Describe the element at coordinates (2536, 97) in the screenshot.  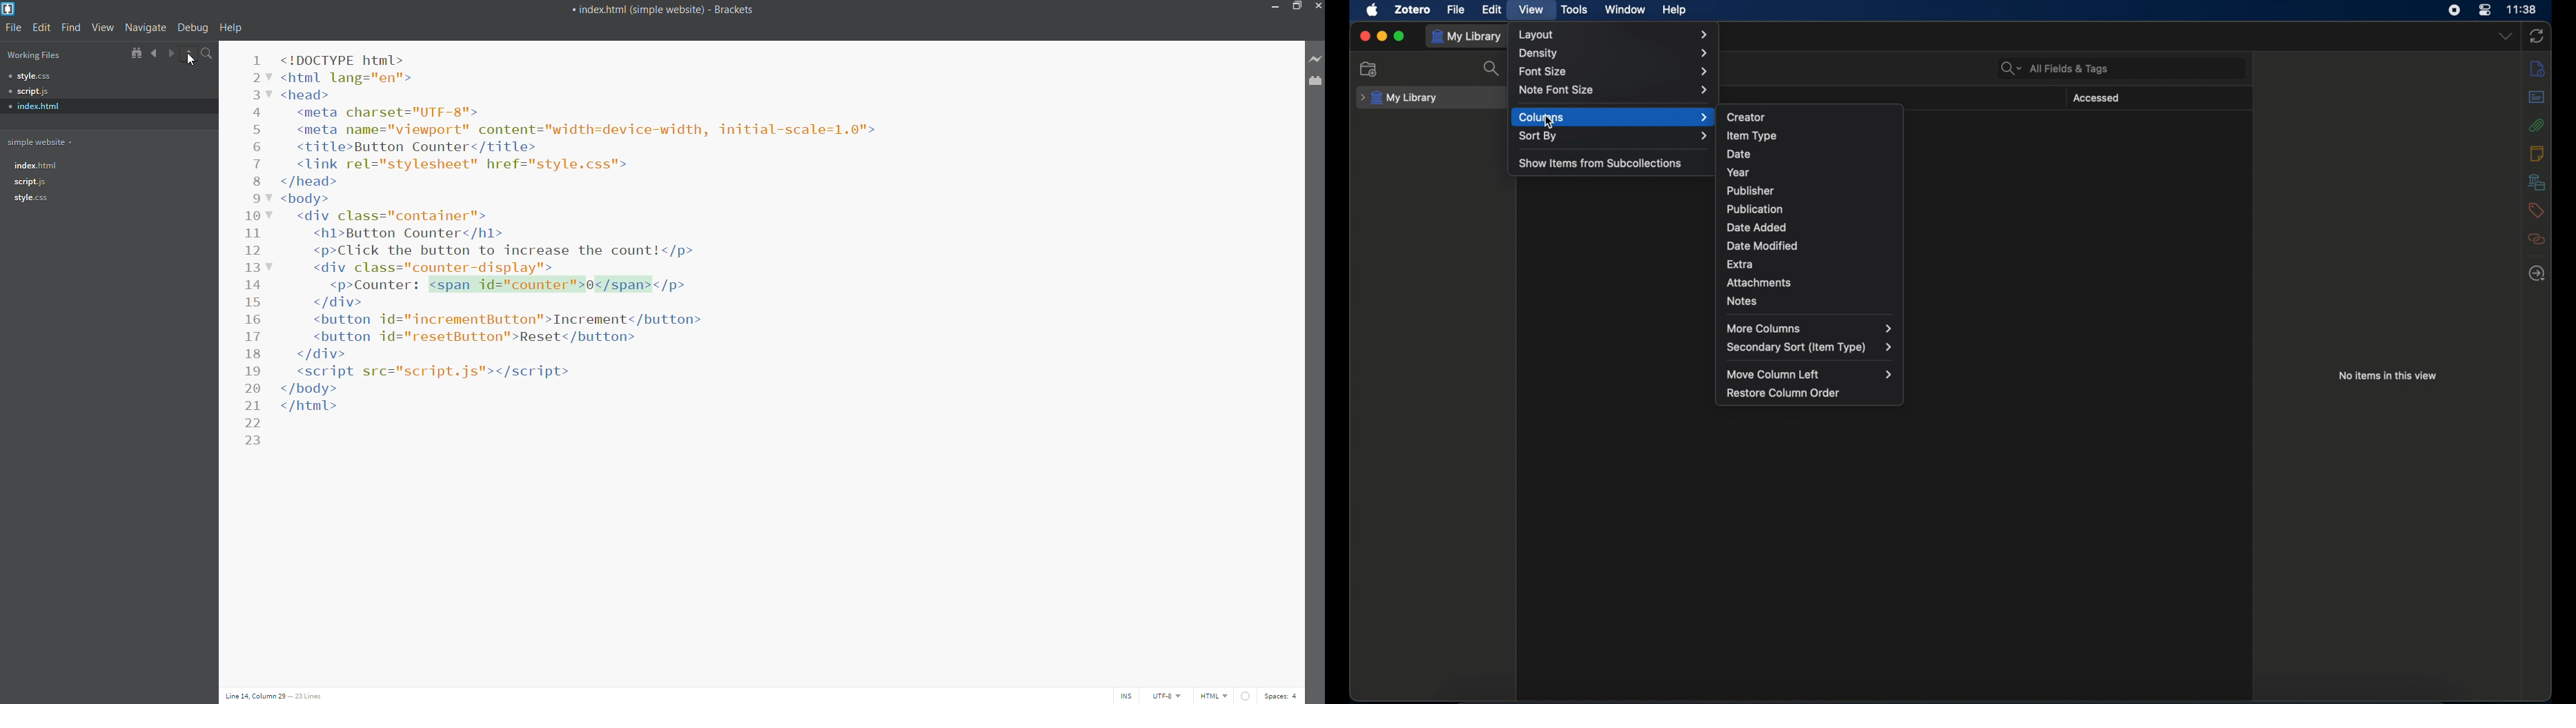
I see `abstract` at that location.